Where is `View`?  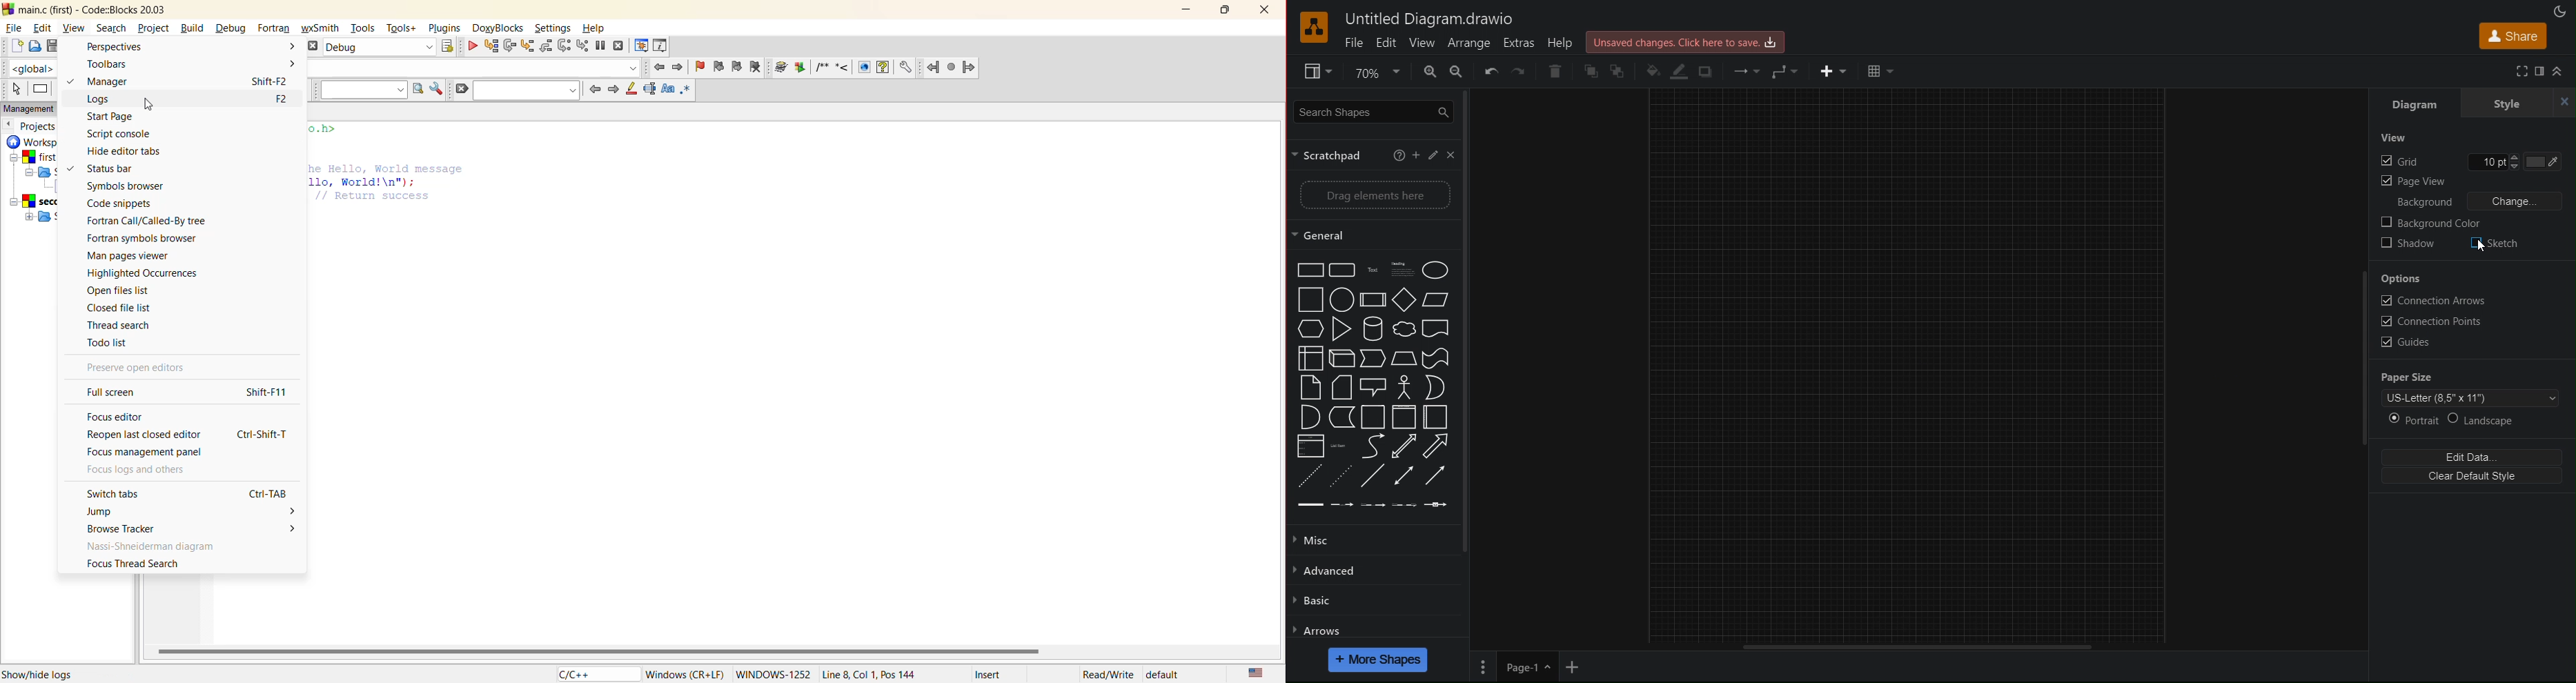 View is located at coordinates (2394, 139).